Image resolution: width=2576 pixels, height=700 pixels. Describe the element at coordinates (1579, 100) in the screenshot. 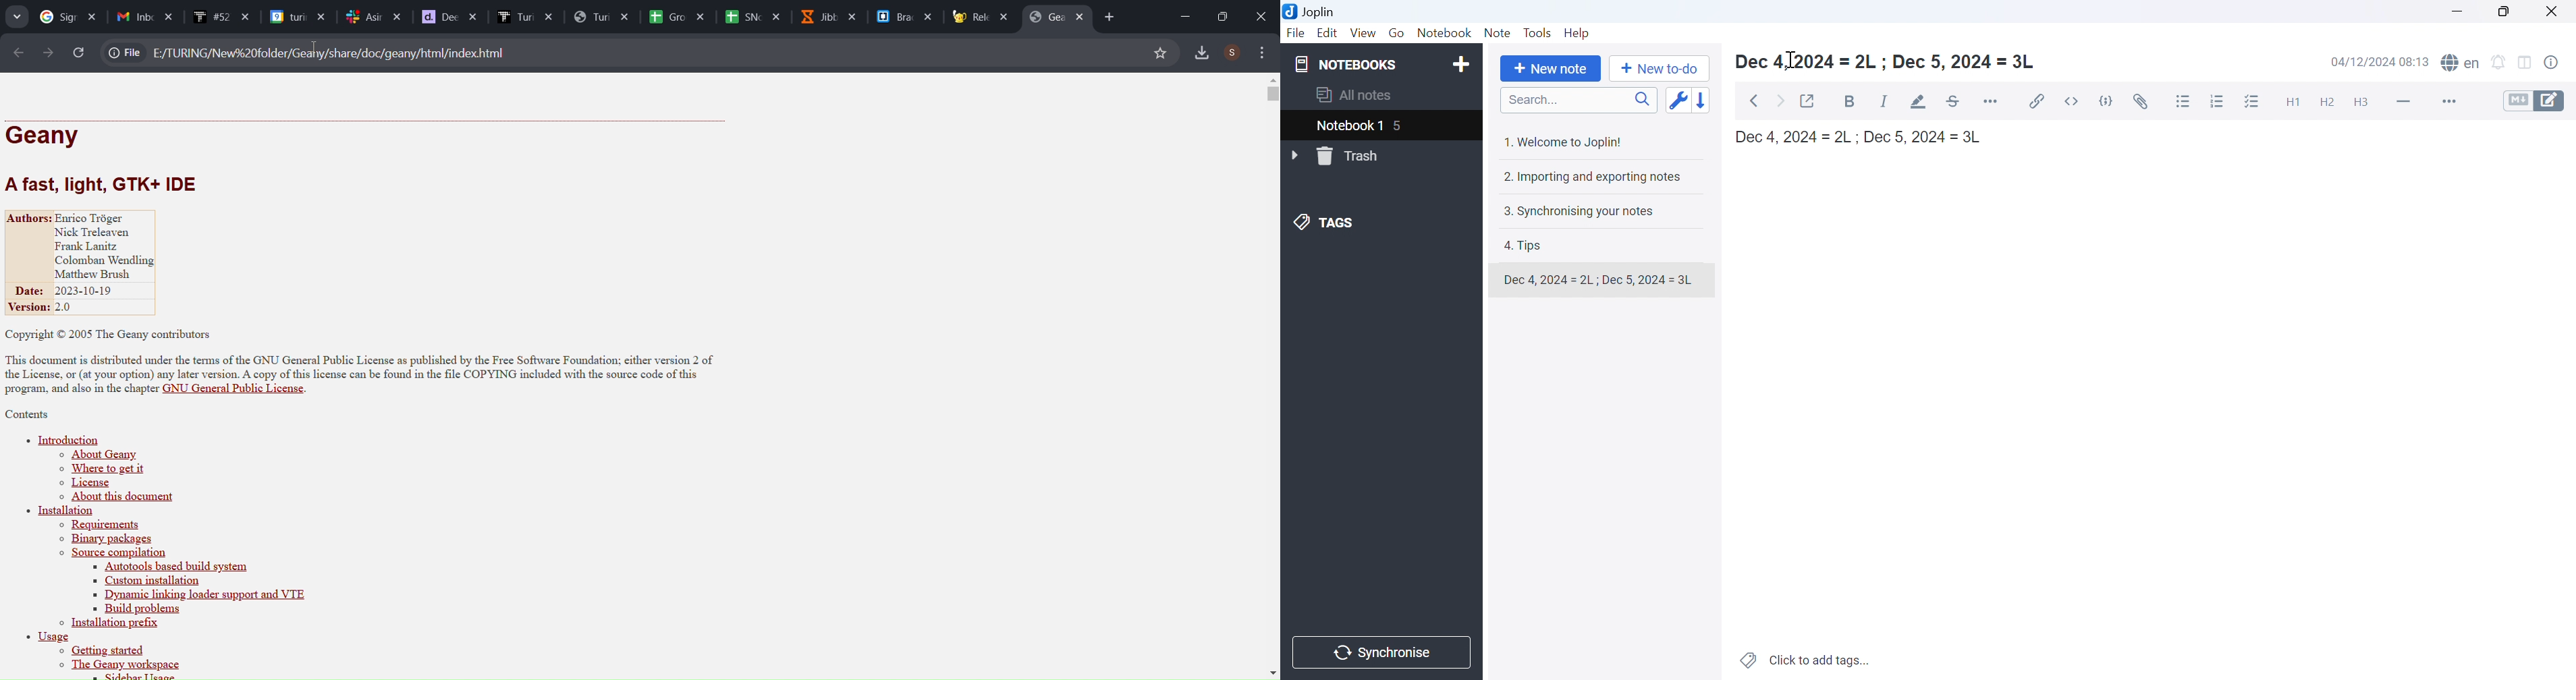

I see `Search` at that location.